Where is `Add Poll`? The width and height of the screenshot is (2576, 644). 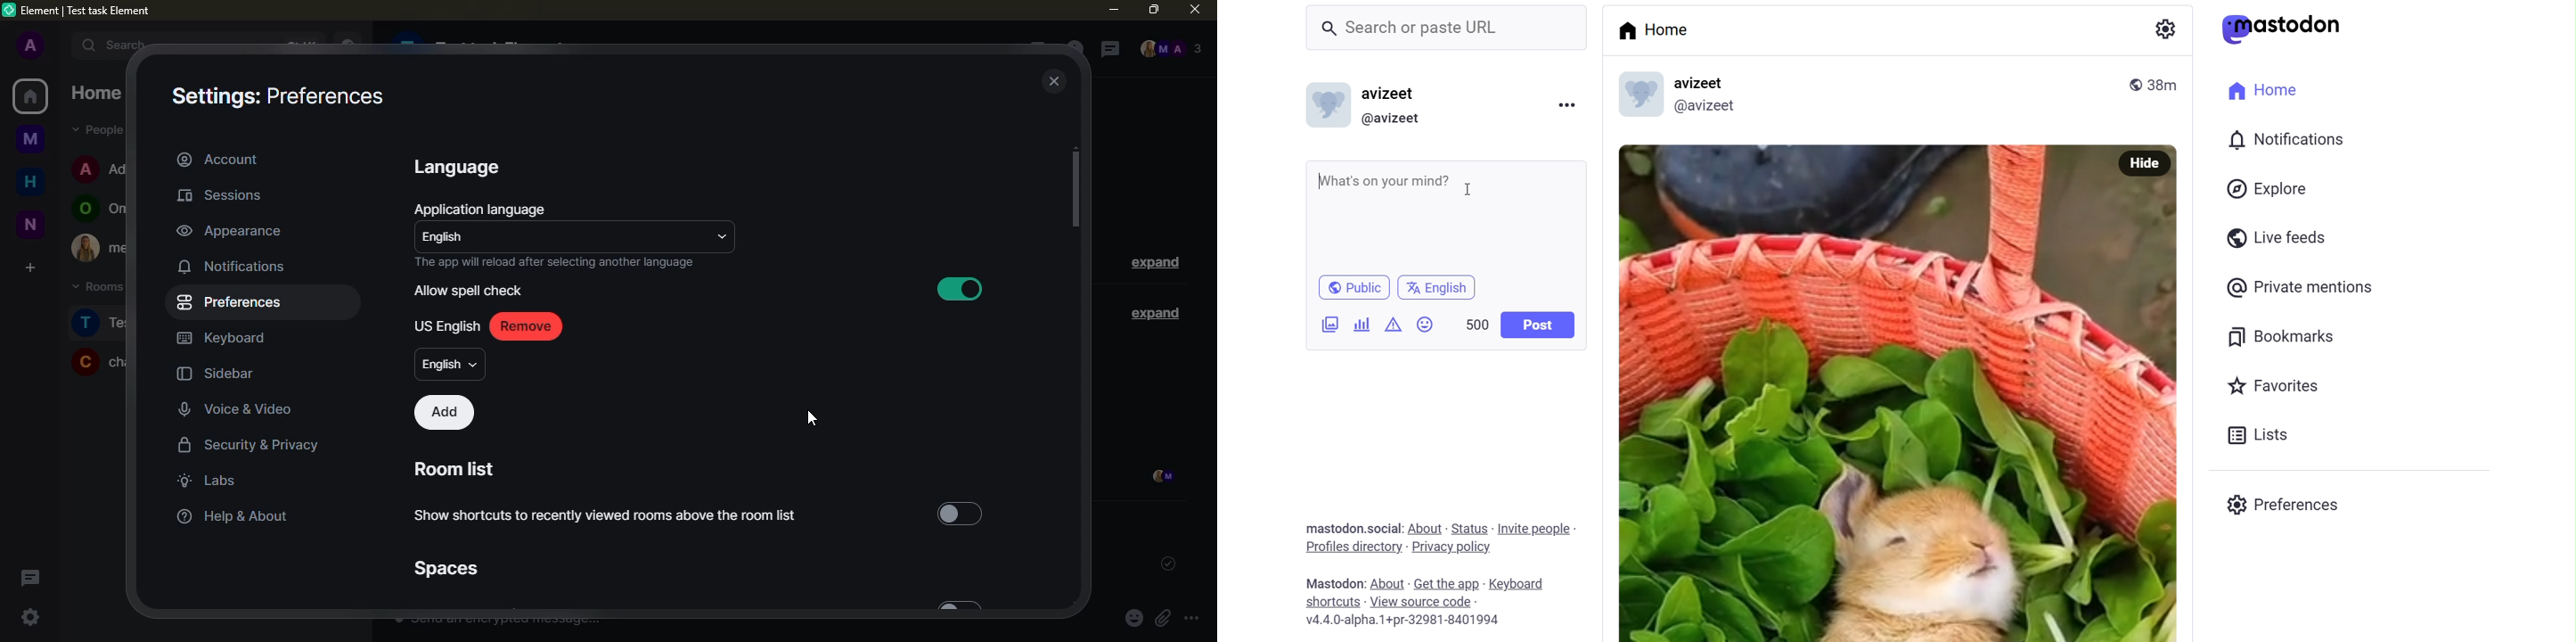
Add Poll is located at coordinates (1362, 323).